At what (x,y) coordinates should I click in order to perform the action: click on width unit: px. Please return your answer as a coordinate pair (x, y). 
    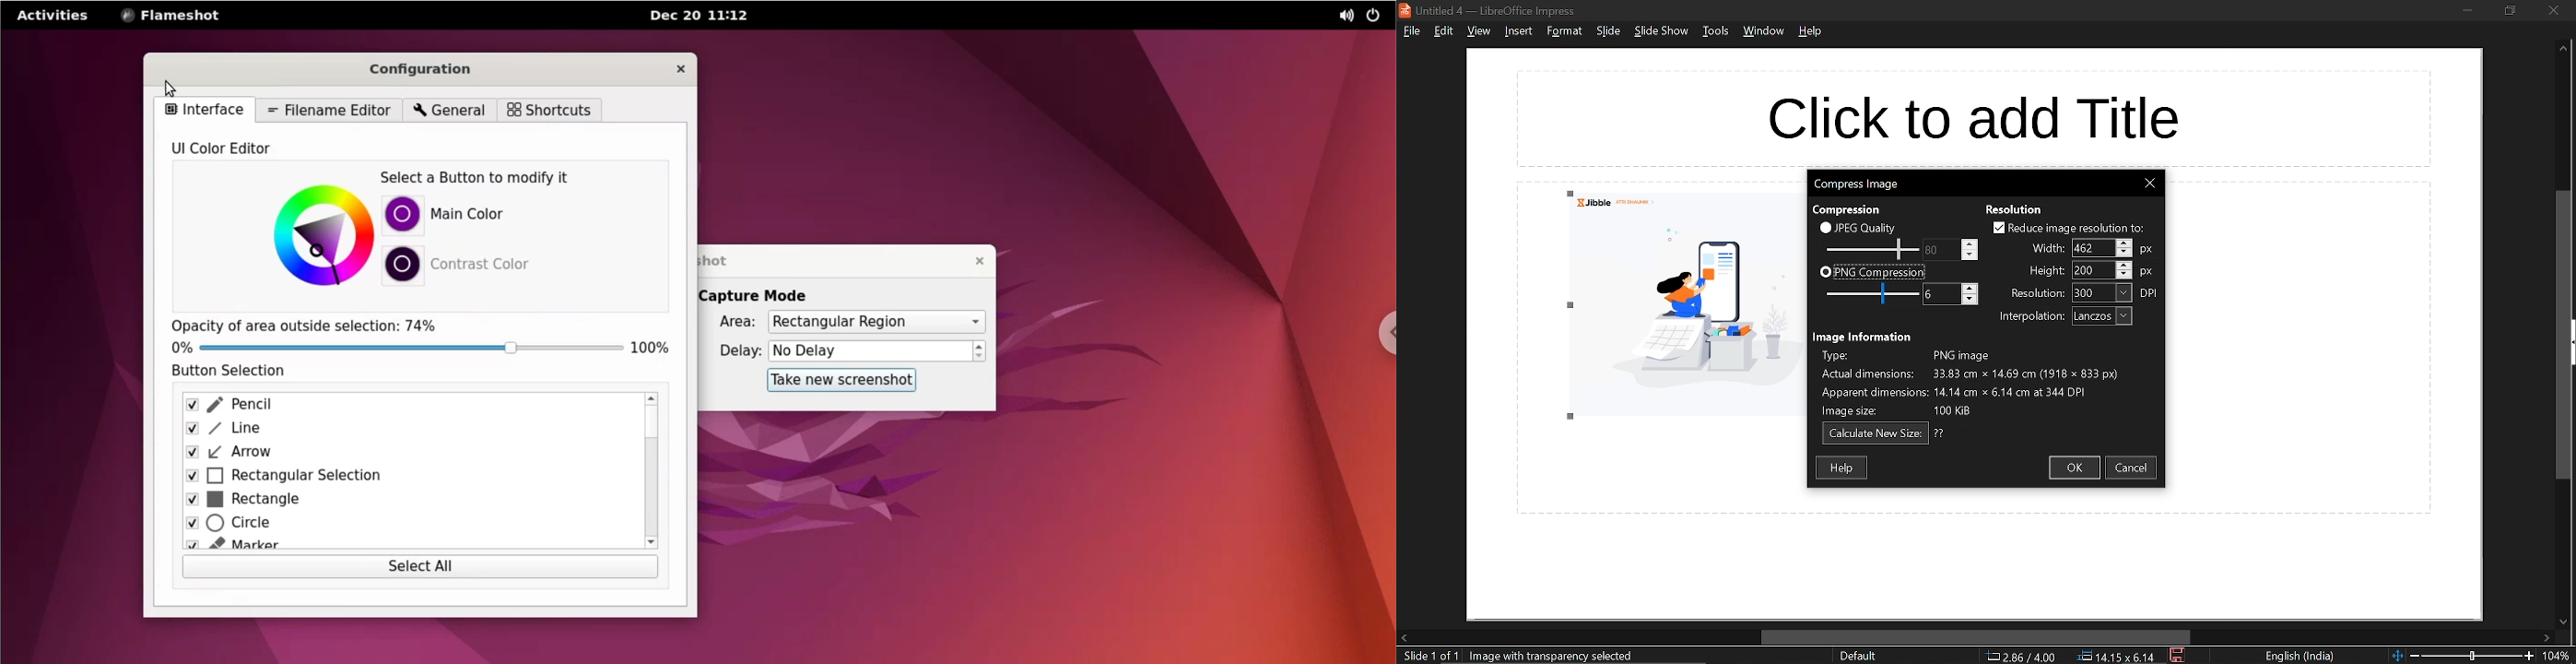
    Looking at the image, I should click on (2146, 251).